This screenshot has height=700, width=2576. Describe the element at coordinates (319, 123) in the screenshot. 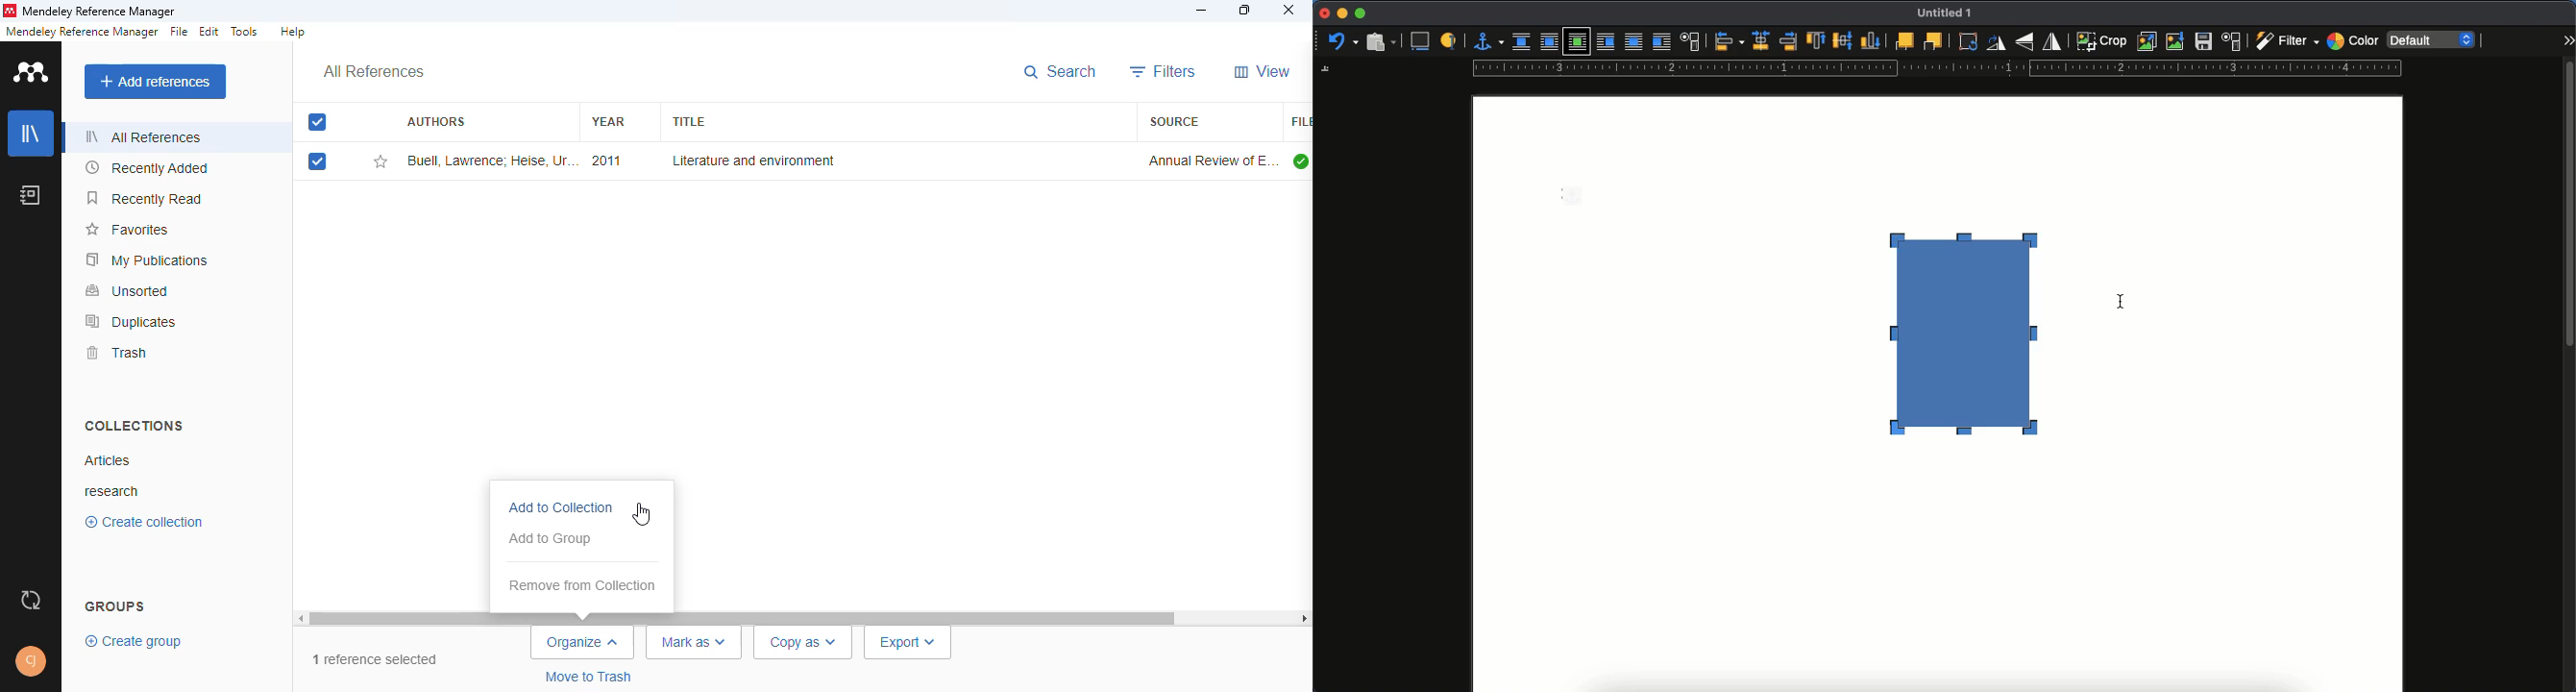

I see `selected` at that location.